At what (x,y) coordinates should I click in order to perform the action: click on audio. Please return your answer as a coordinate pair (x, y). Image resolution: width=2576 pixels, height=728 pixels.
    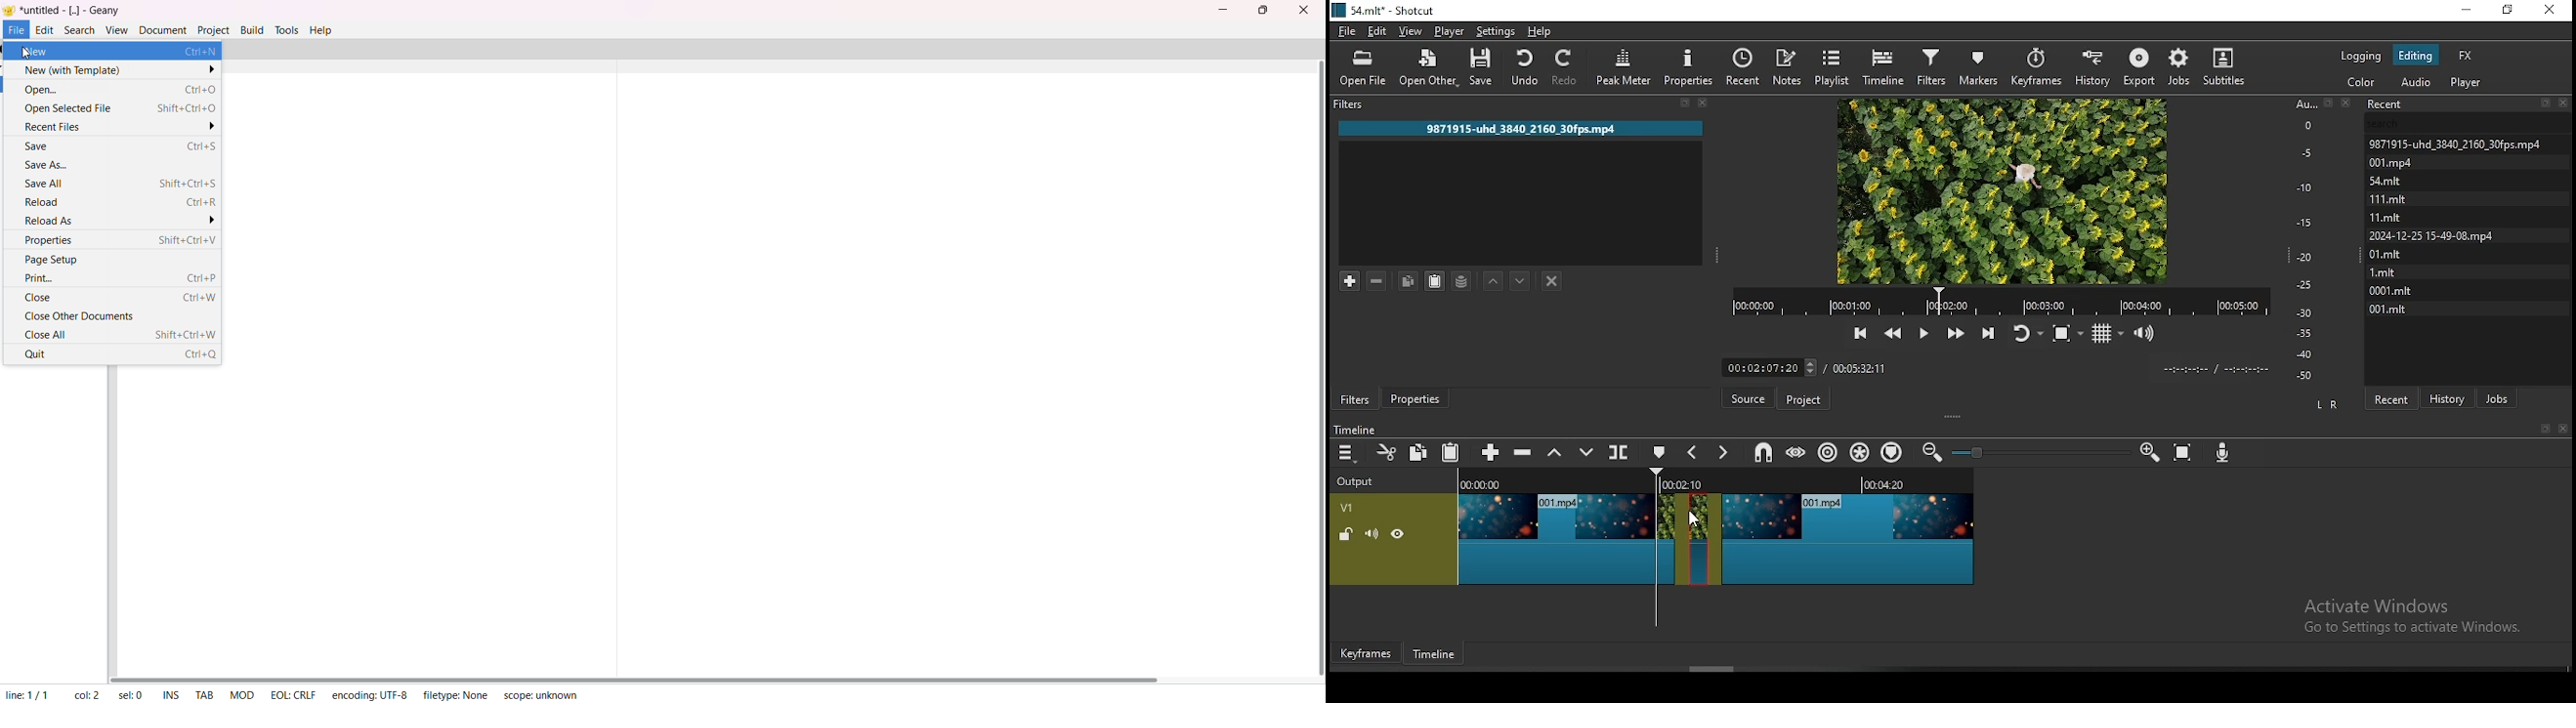
    Looking at the image, I should click on (2415, 83).